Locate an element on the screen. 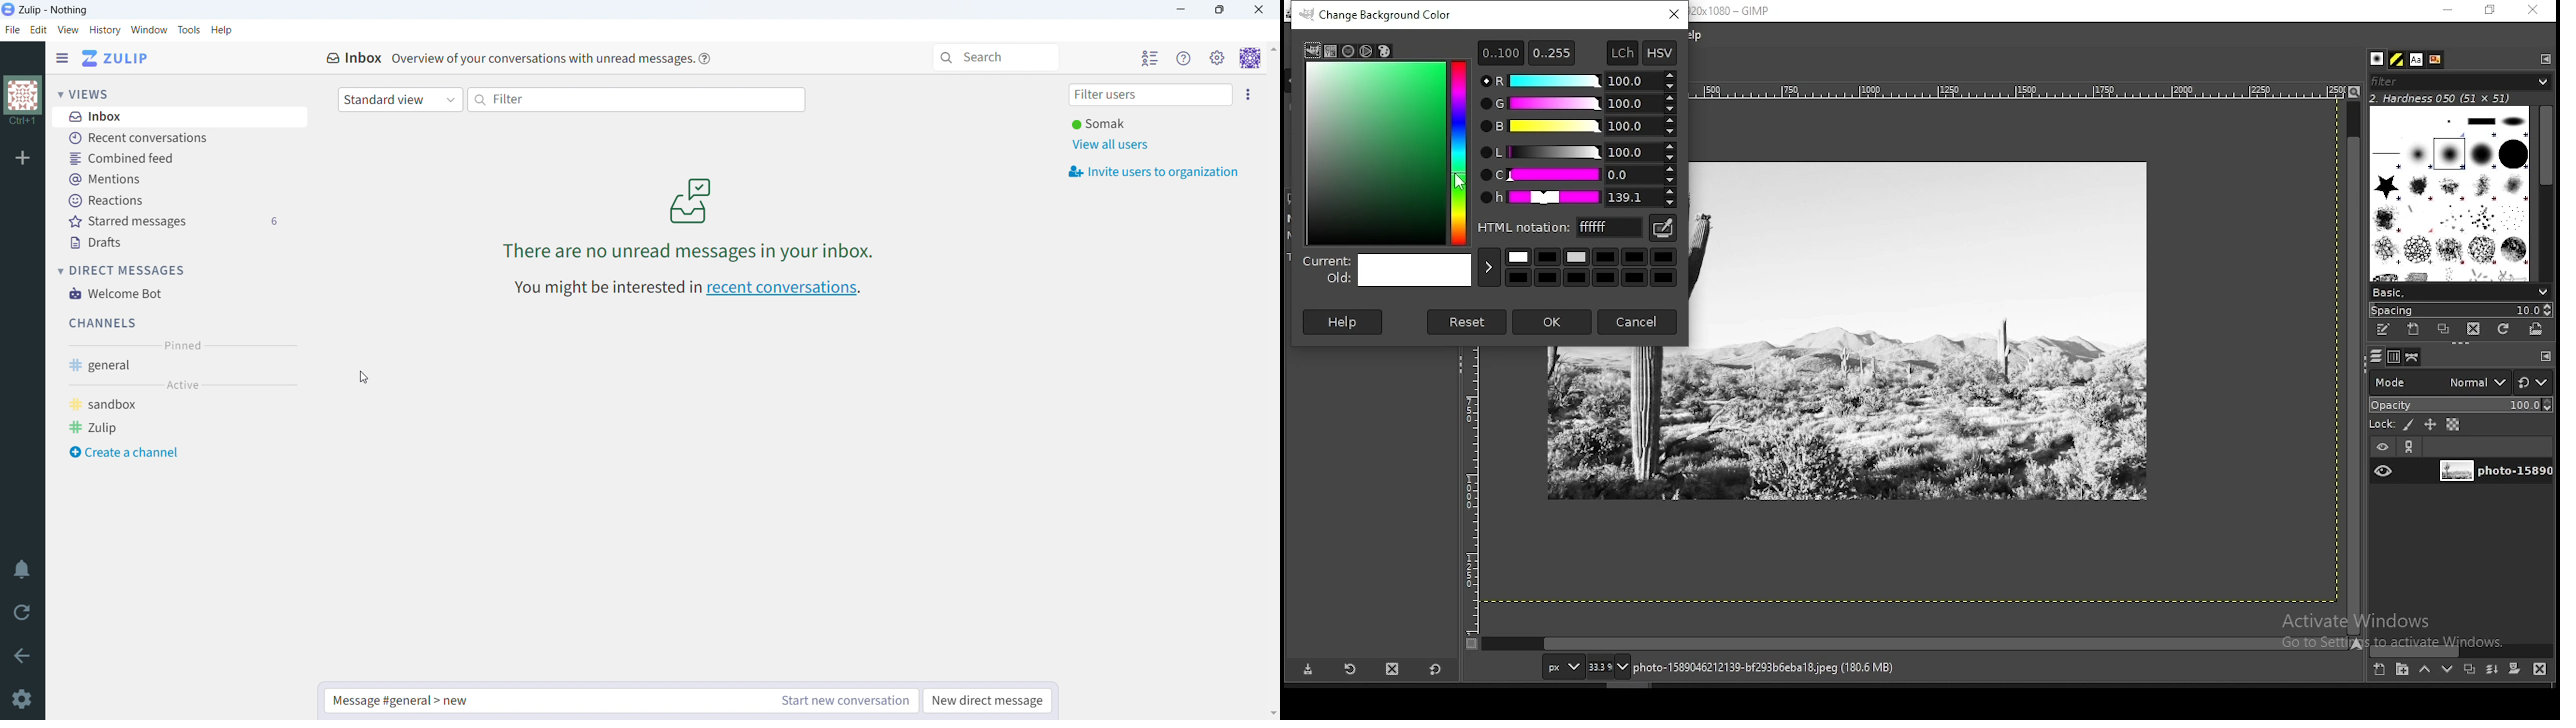  start new conversation is located at coordinates (841, 701).